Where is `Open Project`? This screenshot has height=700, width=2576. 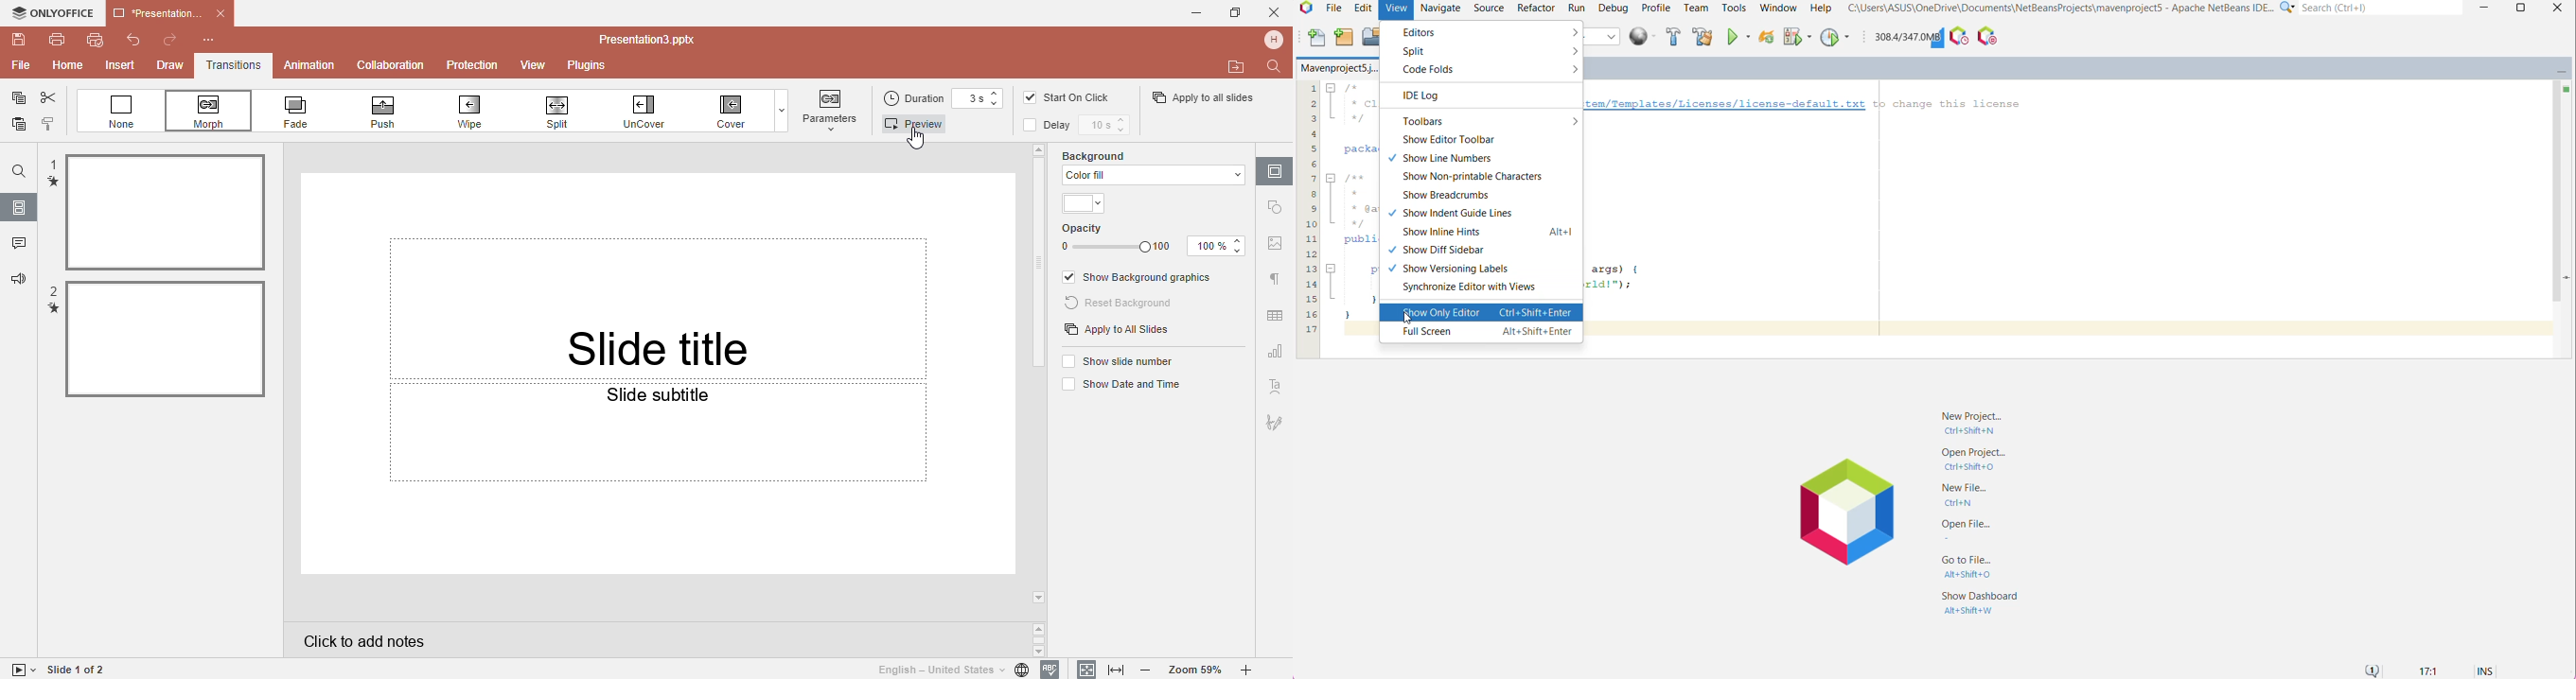
Open Project is located at coordinates (1974, 460).